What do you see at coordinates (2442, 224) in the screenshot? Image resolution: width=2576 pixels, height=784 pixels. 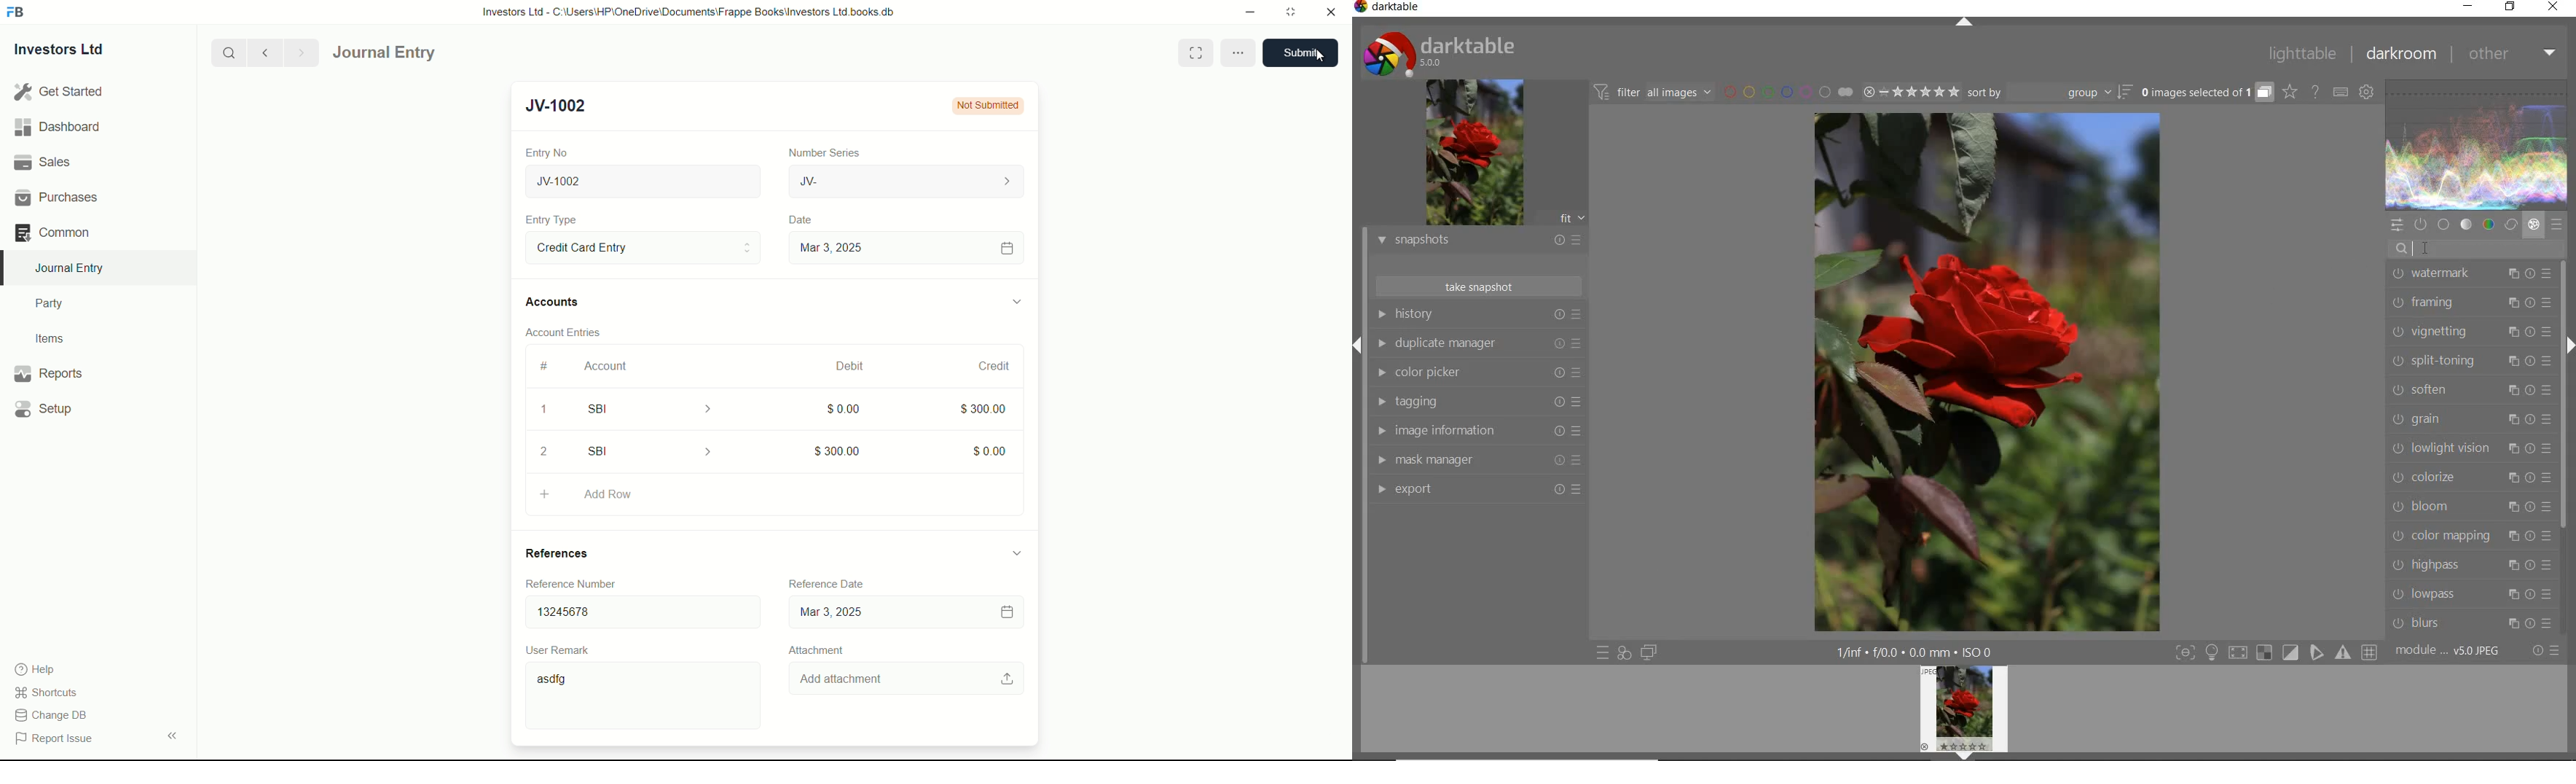 I see `base` at bounding box center [2442, 224].